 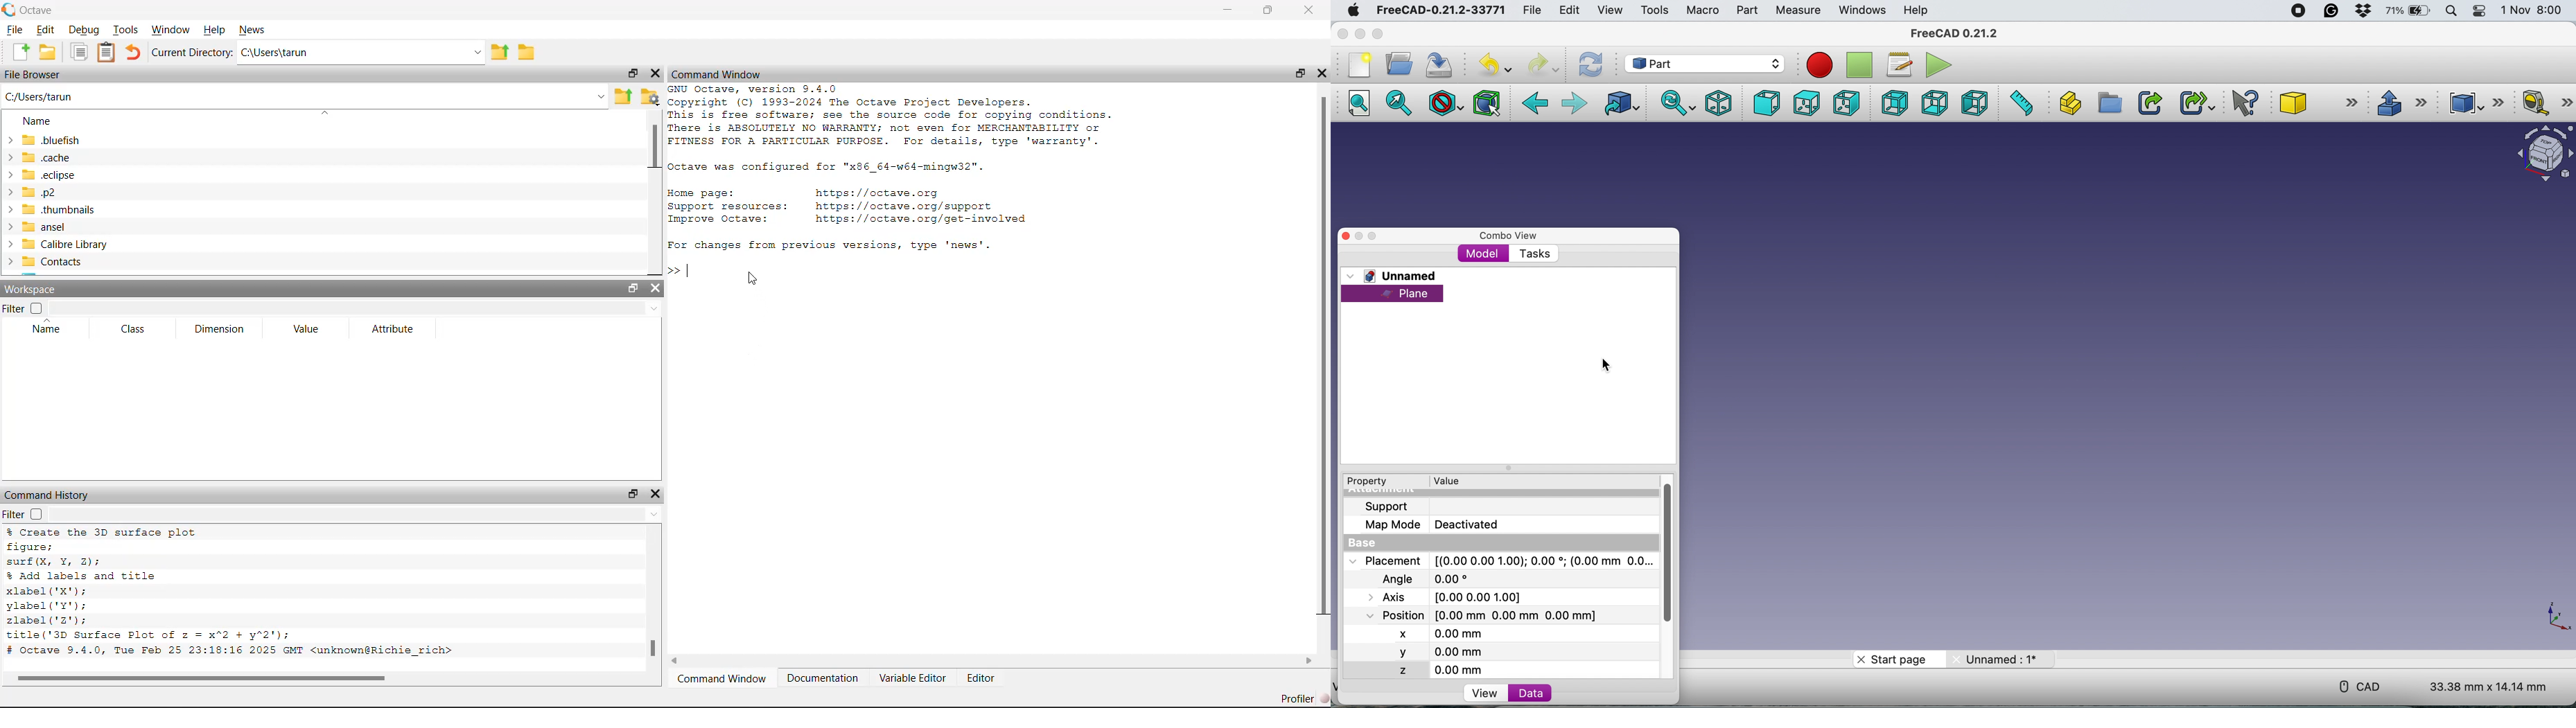 What do you see at coordinates (134, 329) in the screenshot?
I see `Class` at bounding box center [134, 329].